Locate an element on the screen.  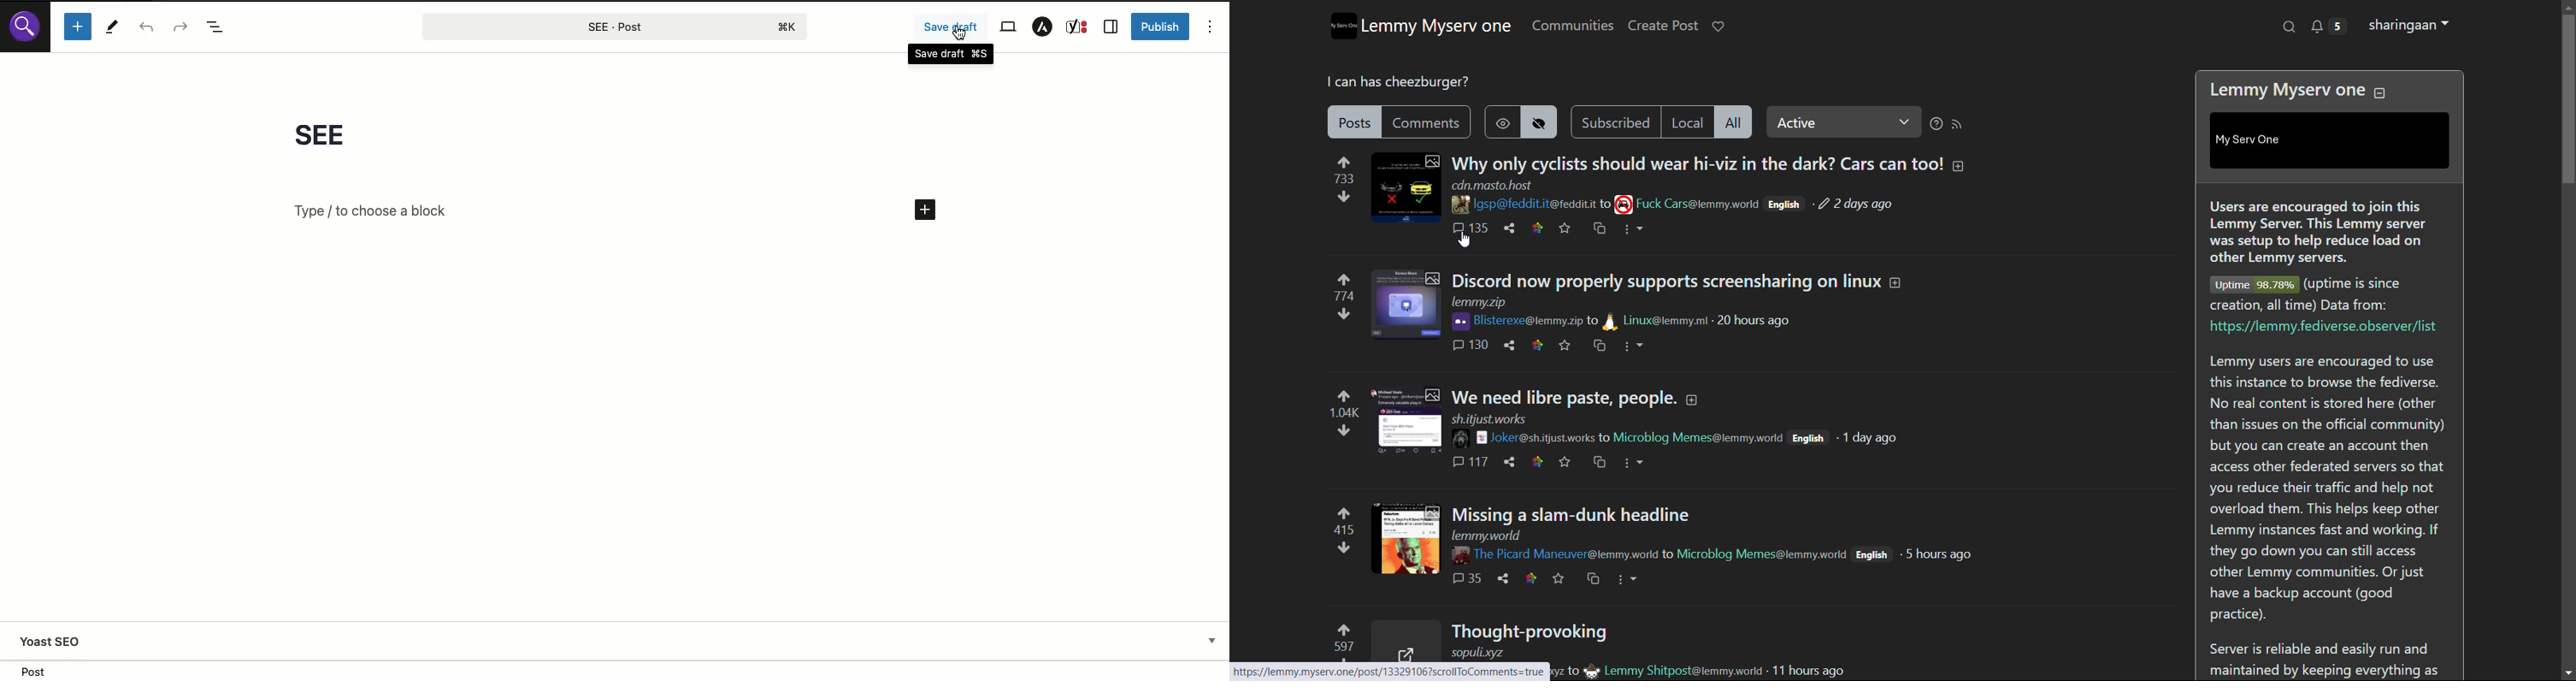
profile is located at coordinates (2408, 25).